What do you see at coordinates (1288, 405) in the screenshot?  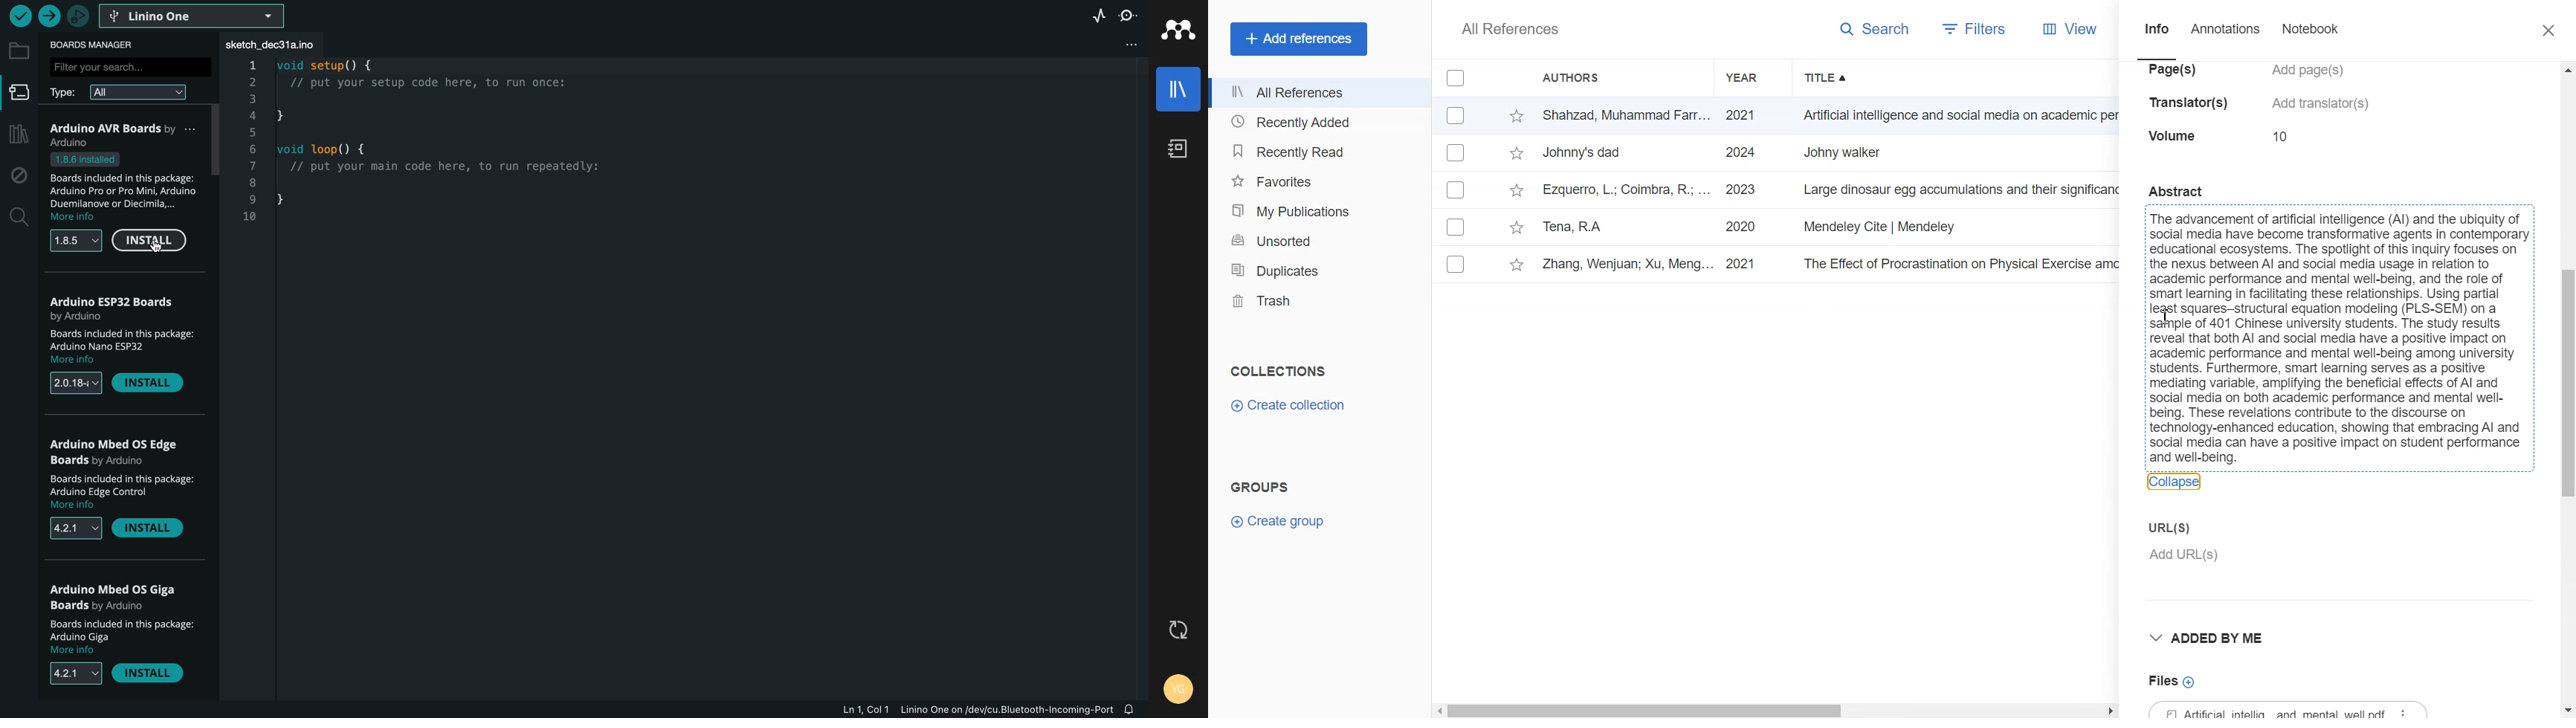 I see `Create collection` at bounding box center [1288, 405].